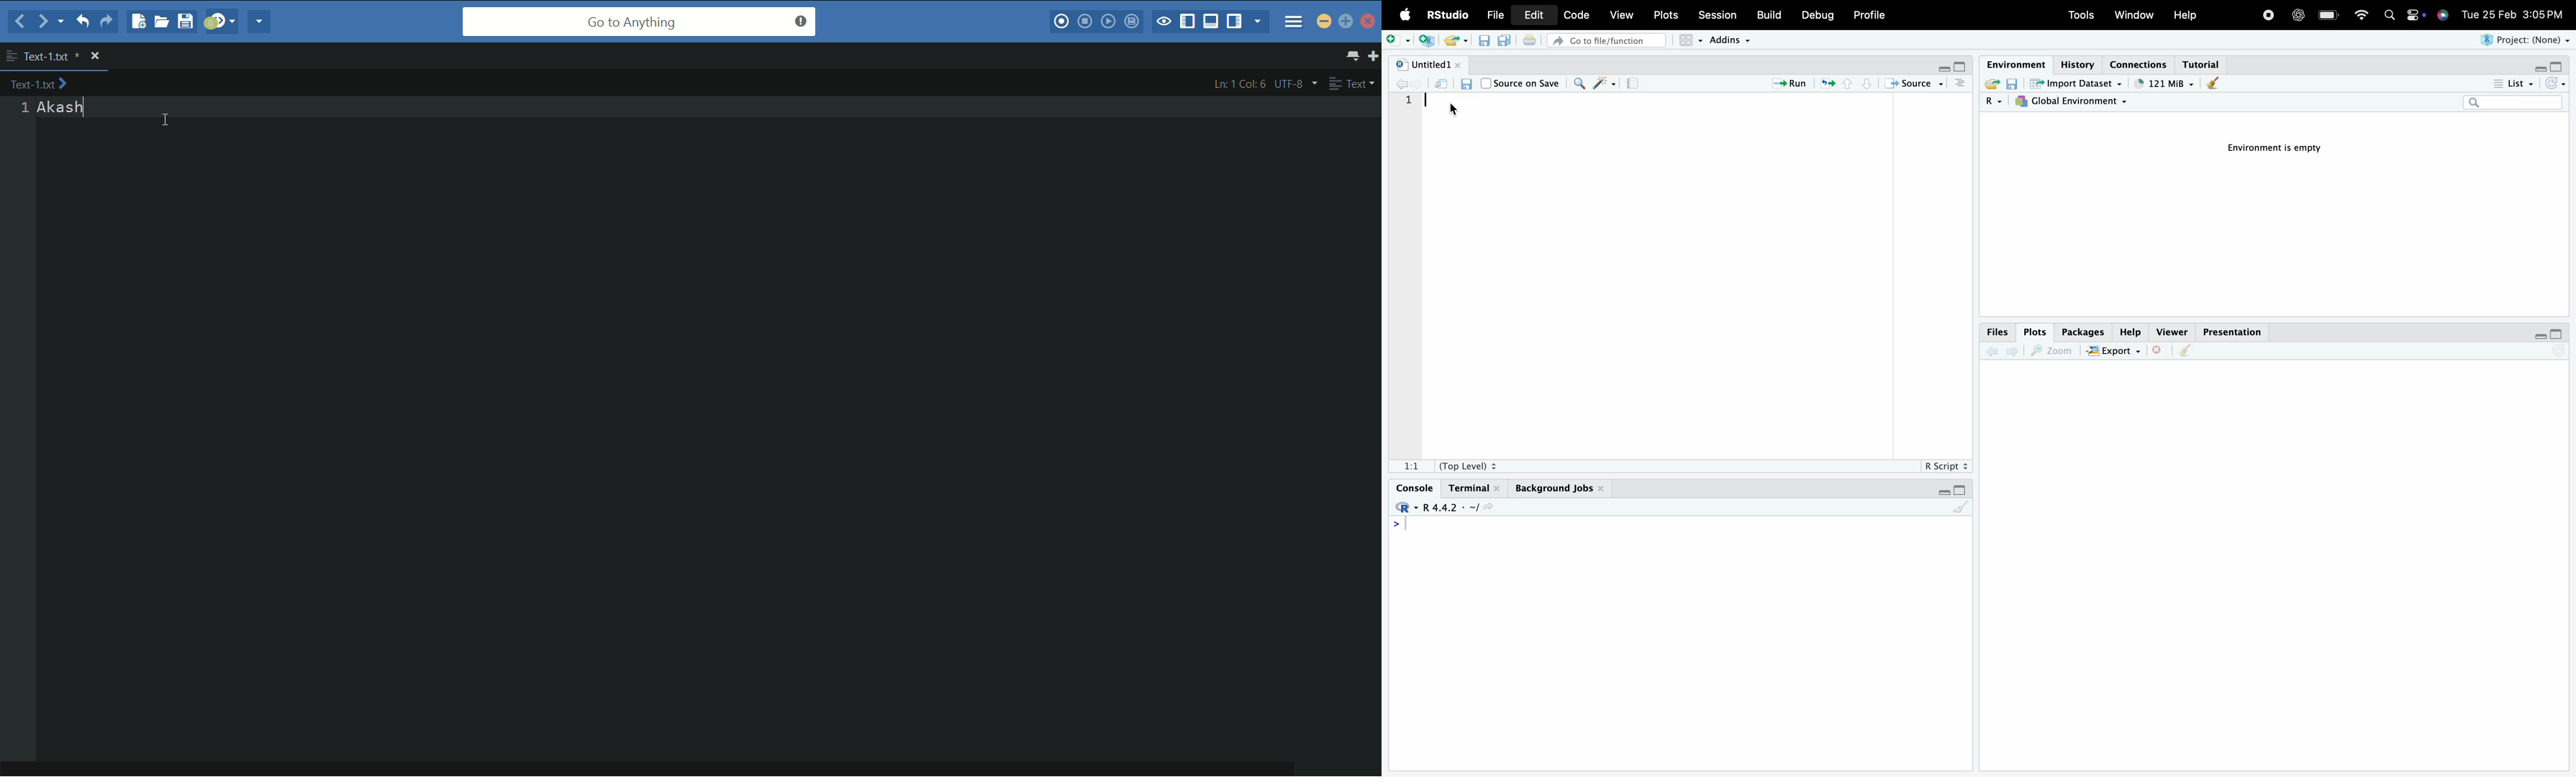  What do you see at coordinates (1395, 527) in the screenshot?
I see `Prompt cursor` at bounding box center [1395, 527].